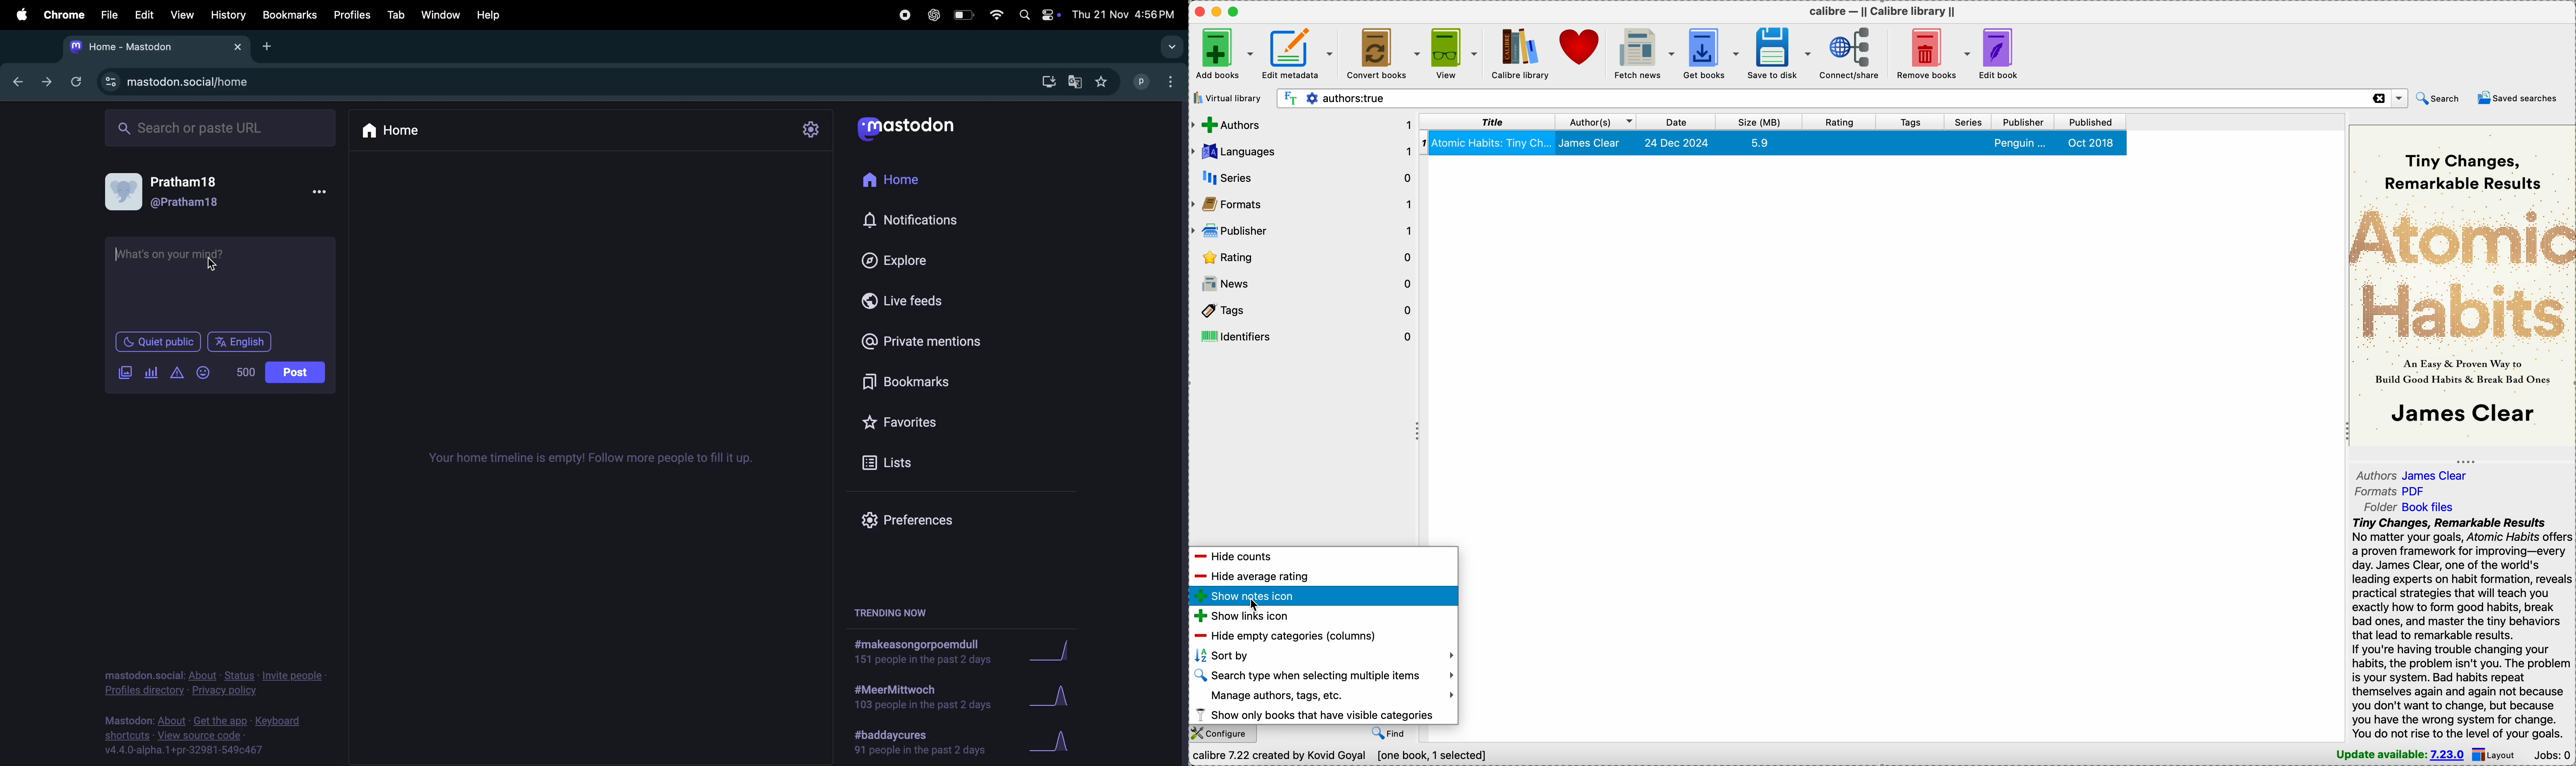 The width and height of the screenshot is (2576, 784). Describe the element at coordinates (912, 176) in the screenshot. I see `home` at that location.